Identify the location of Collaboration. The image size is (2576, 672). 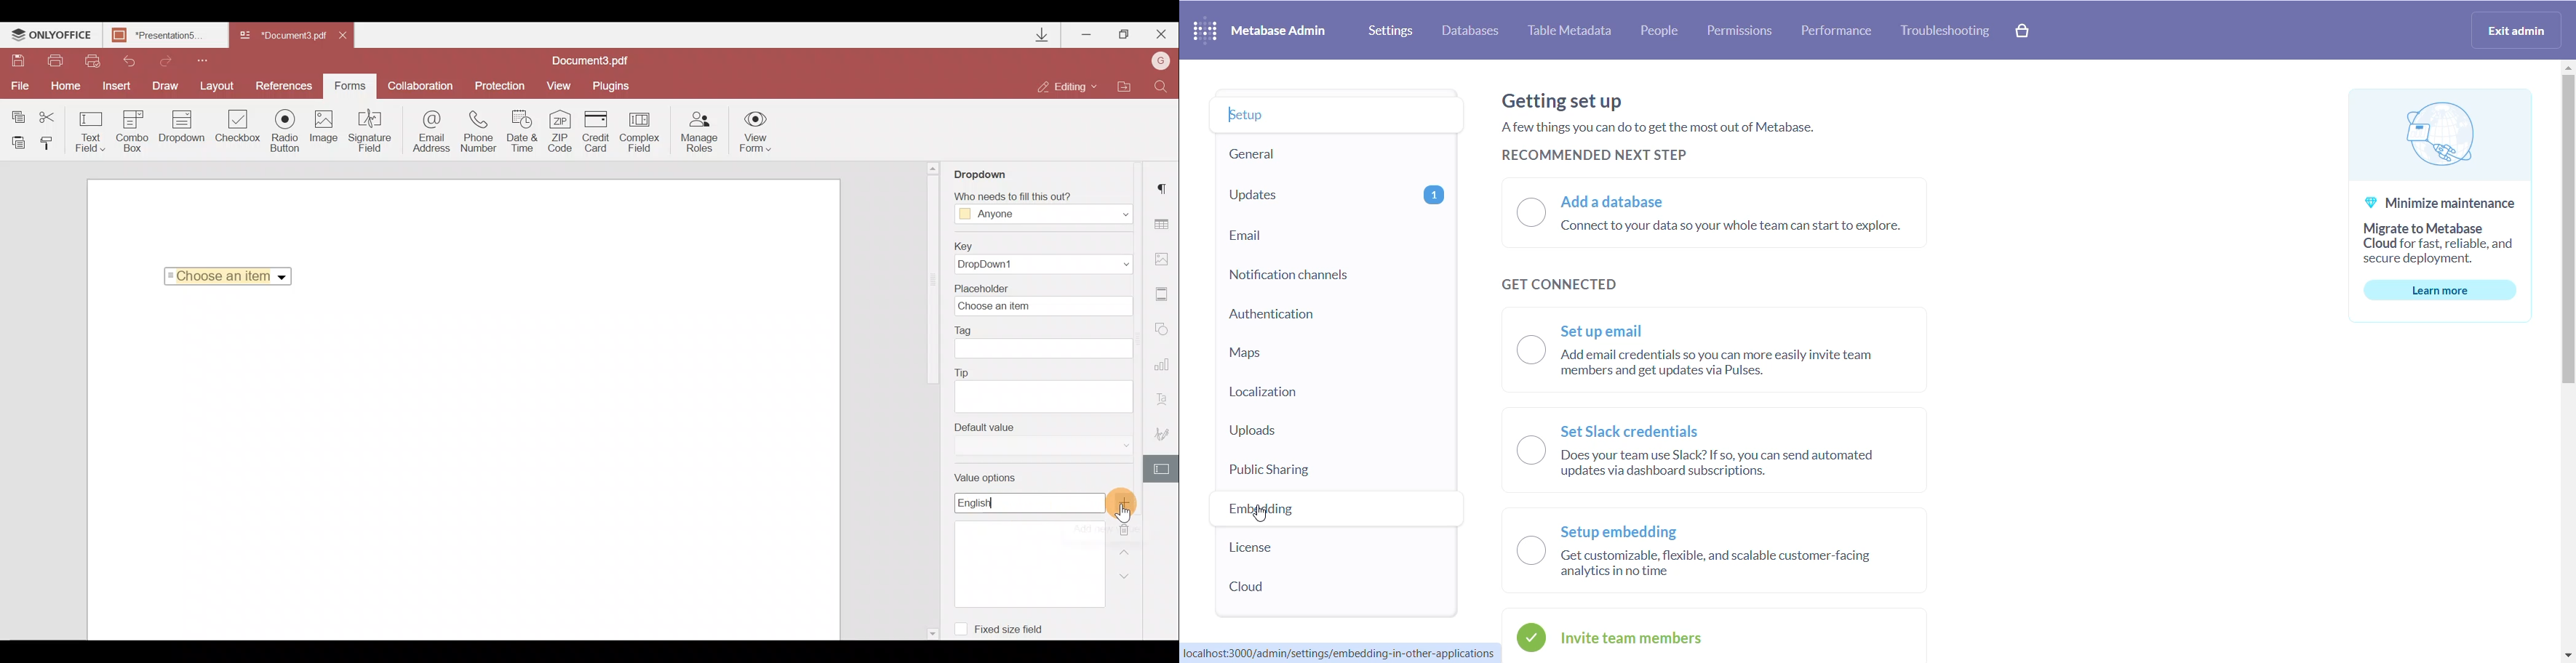
(420, 86).